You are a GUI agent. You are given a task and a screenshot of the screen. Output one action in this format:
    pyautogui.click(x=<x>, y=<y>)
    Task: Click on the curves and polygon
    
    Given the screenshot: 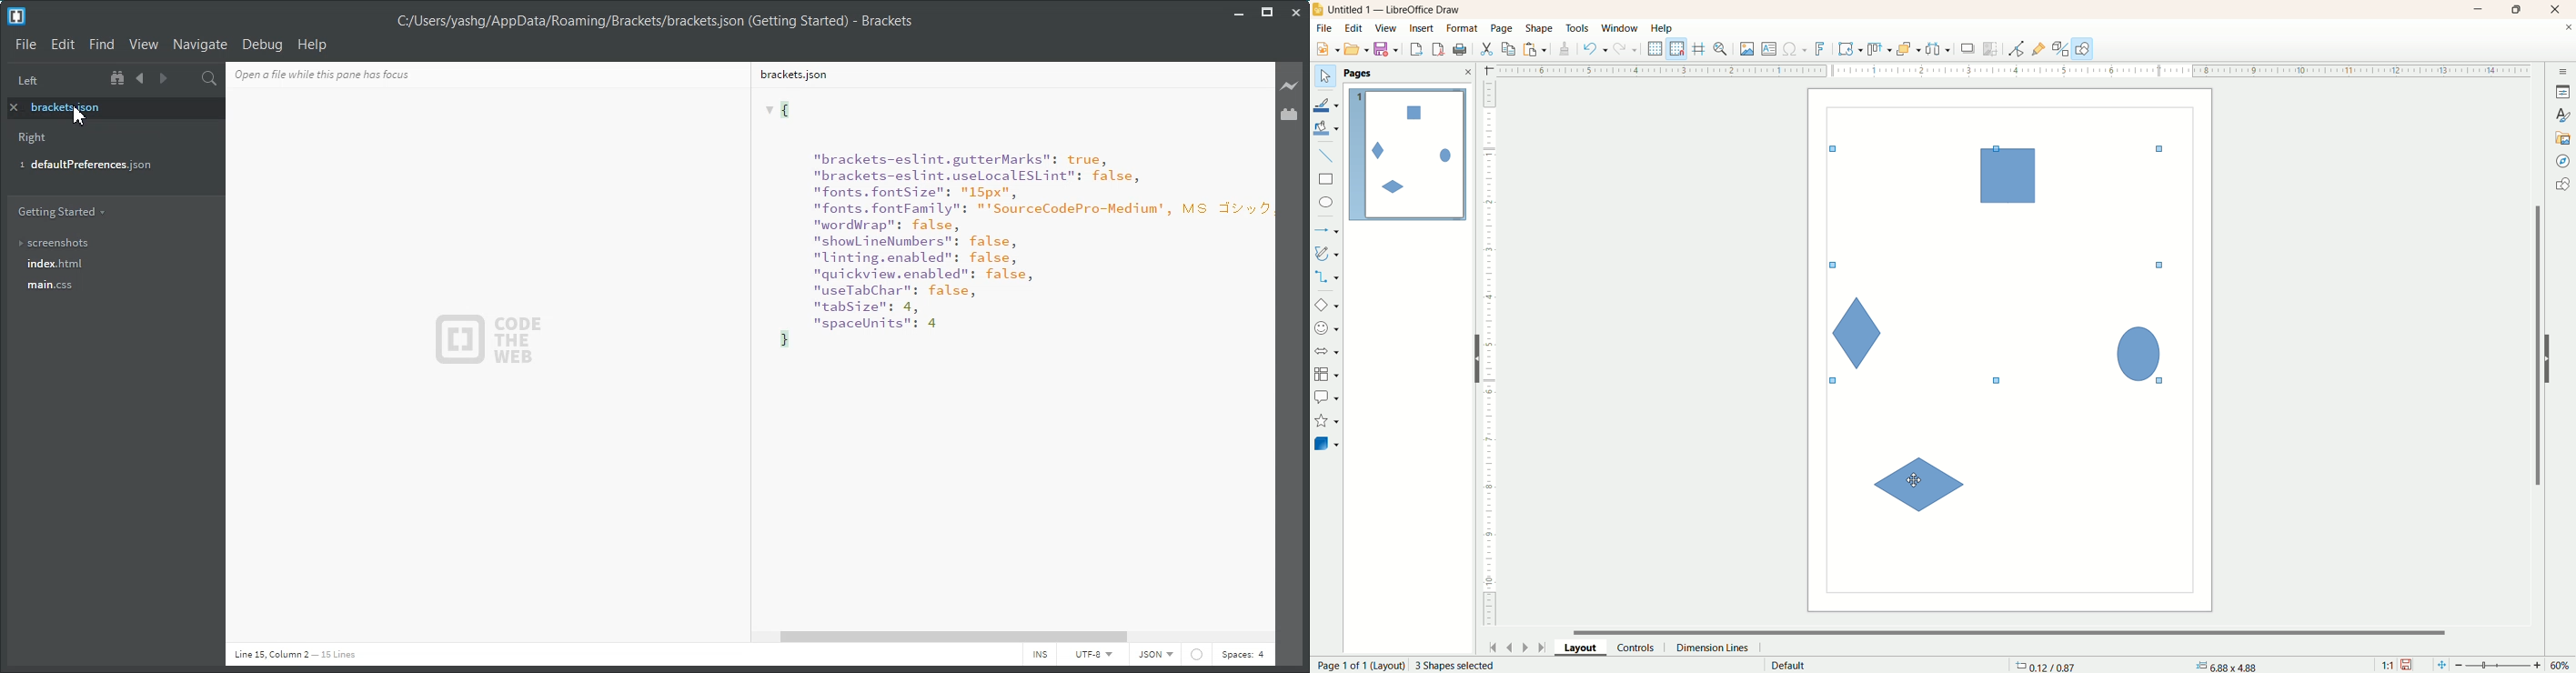 What is the action you would take?
    pyautogui.click(x=1328, y=253)
    